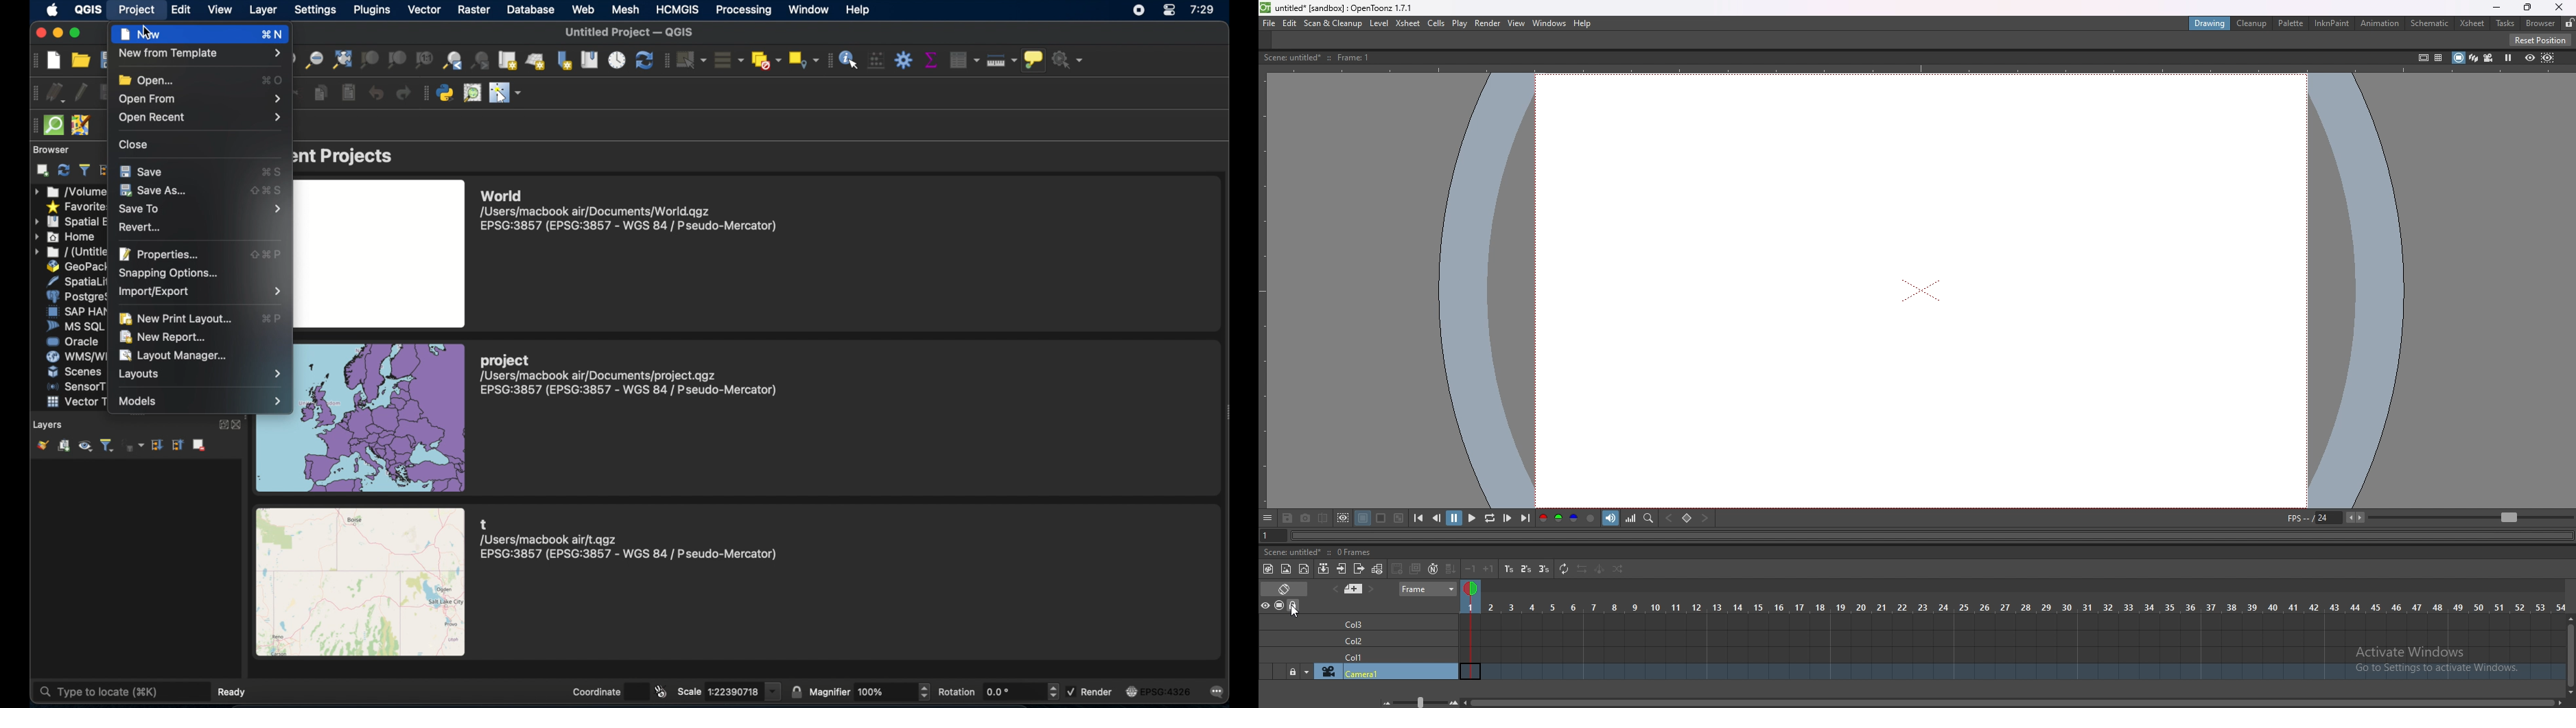  Describe the element at coordinates (53, 357) in the screenshot. I see `icon` at that location.